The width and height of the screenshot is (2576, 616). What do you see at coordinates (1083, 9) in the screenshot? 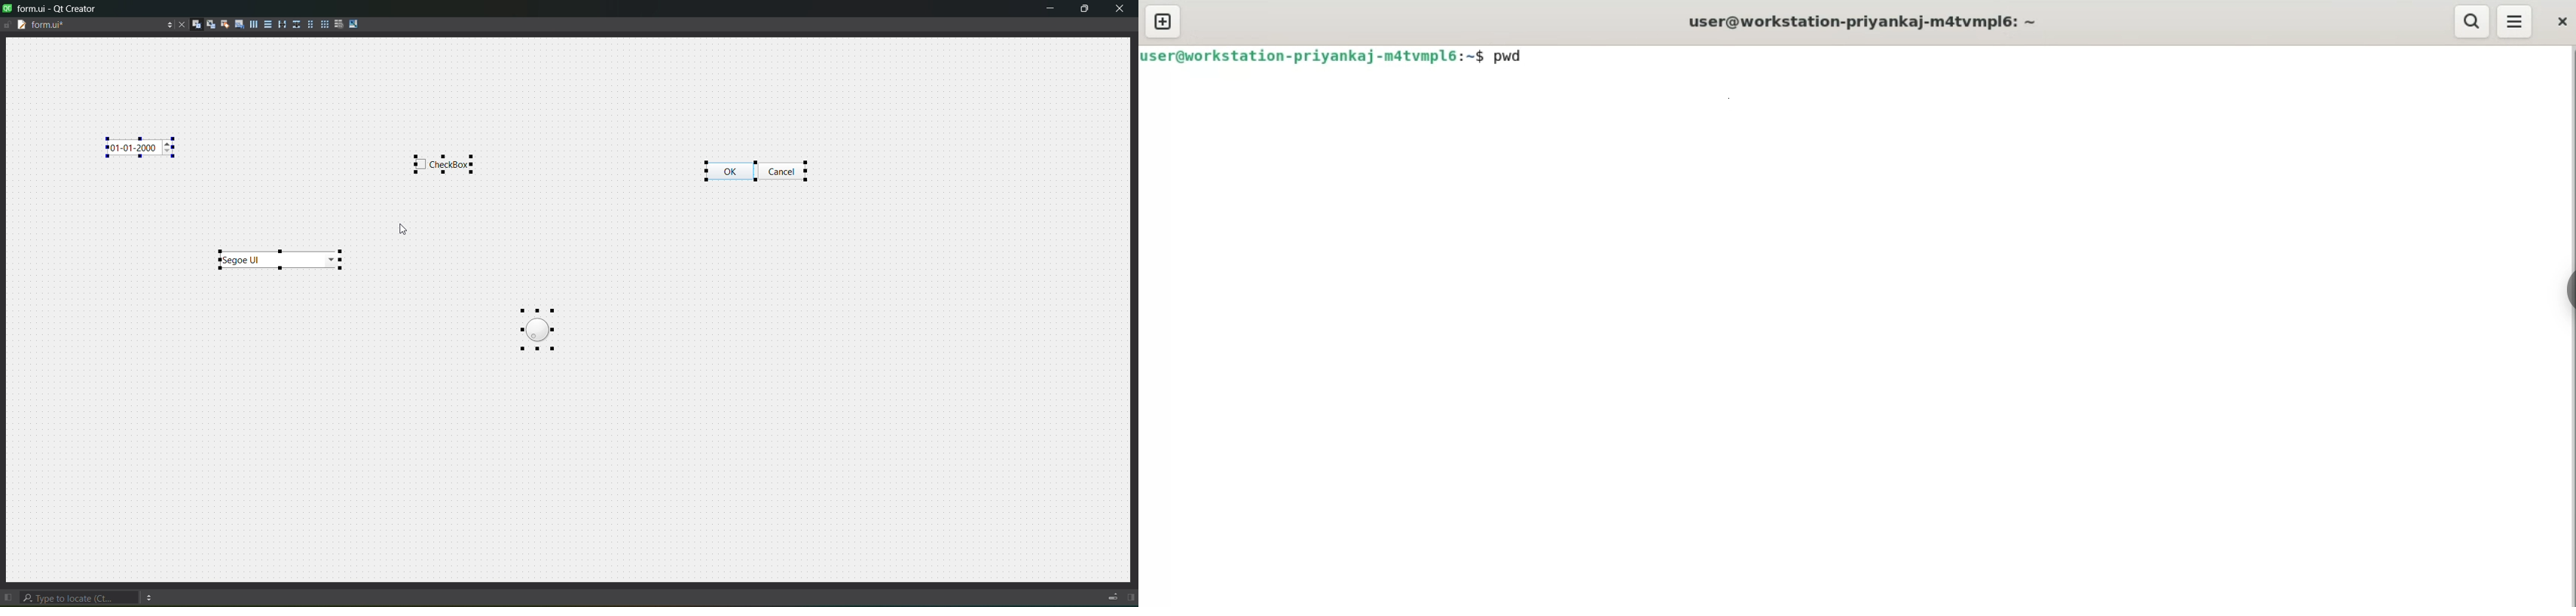
I see `maximize` at bounding box center [1083, 9].